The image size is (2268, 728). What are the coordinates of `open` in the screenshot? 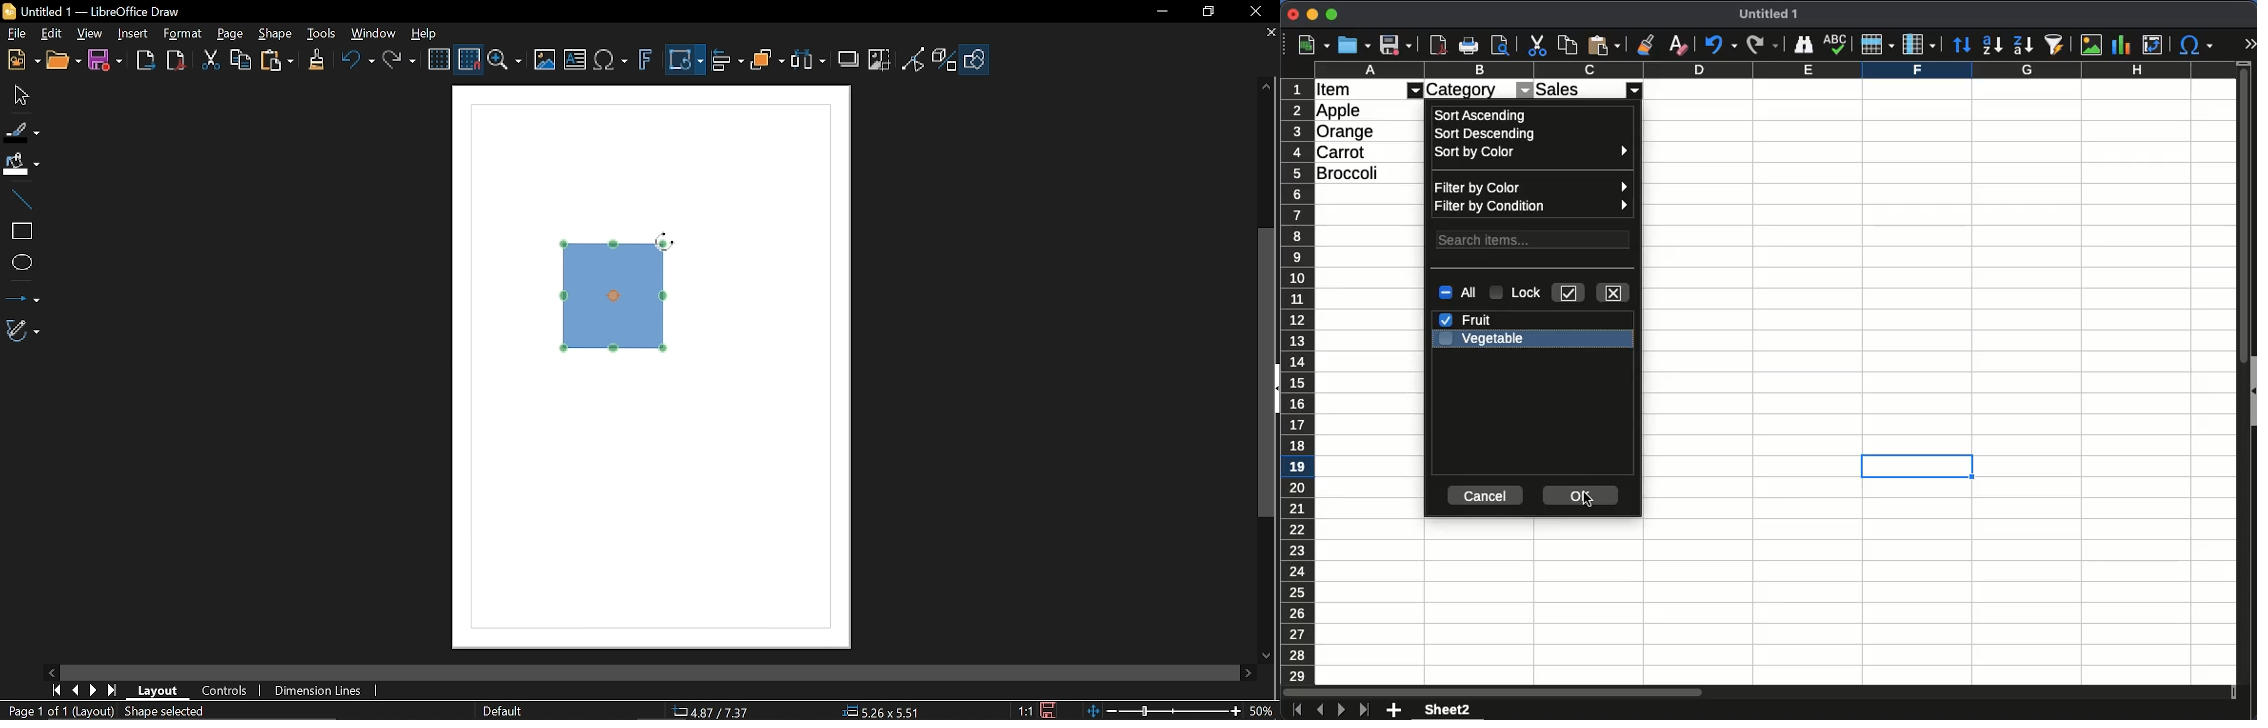 It's located at (1355, 45).